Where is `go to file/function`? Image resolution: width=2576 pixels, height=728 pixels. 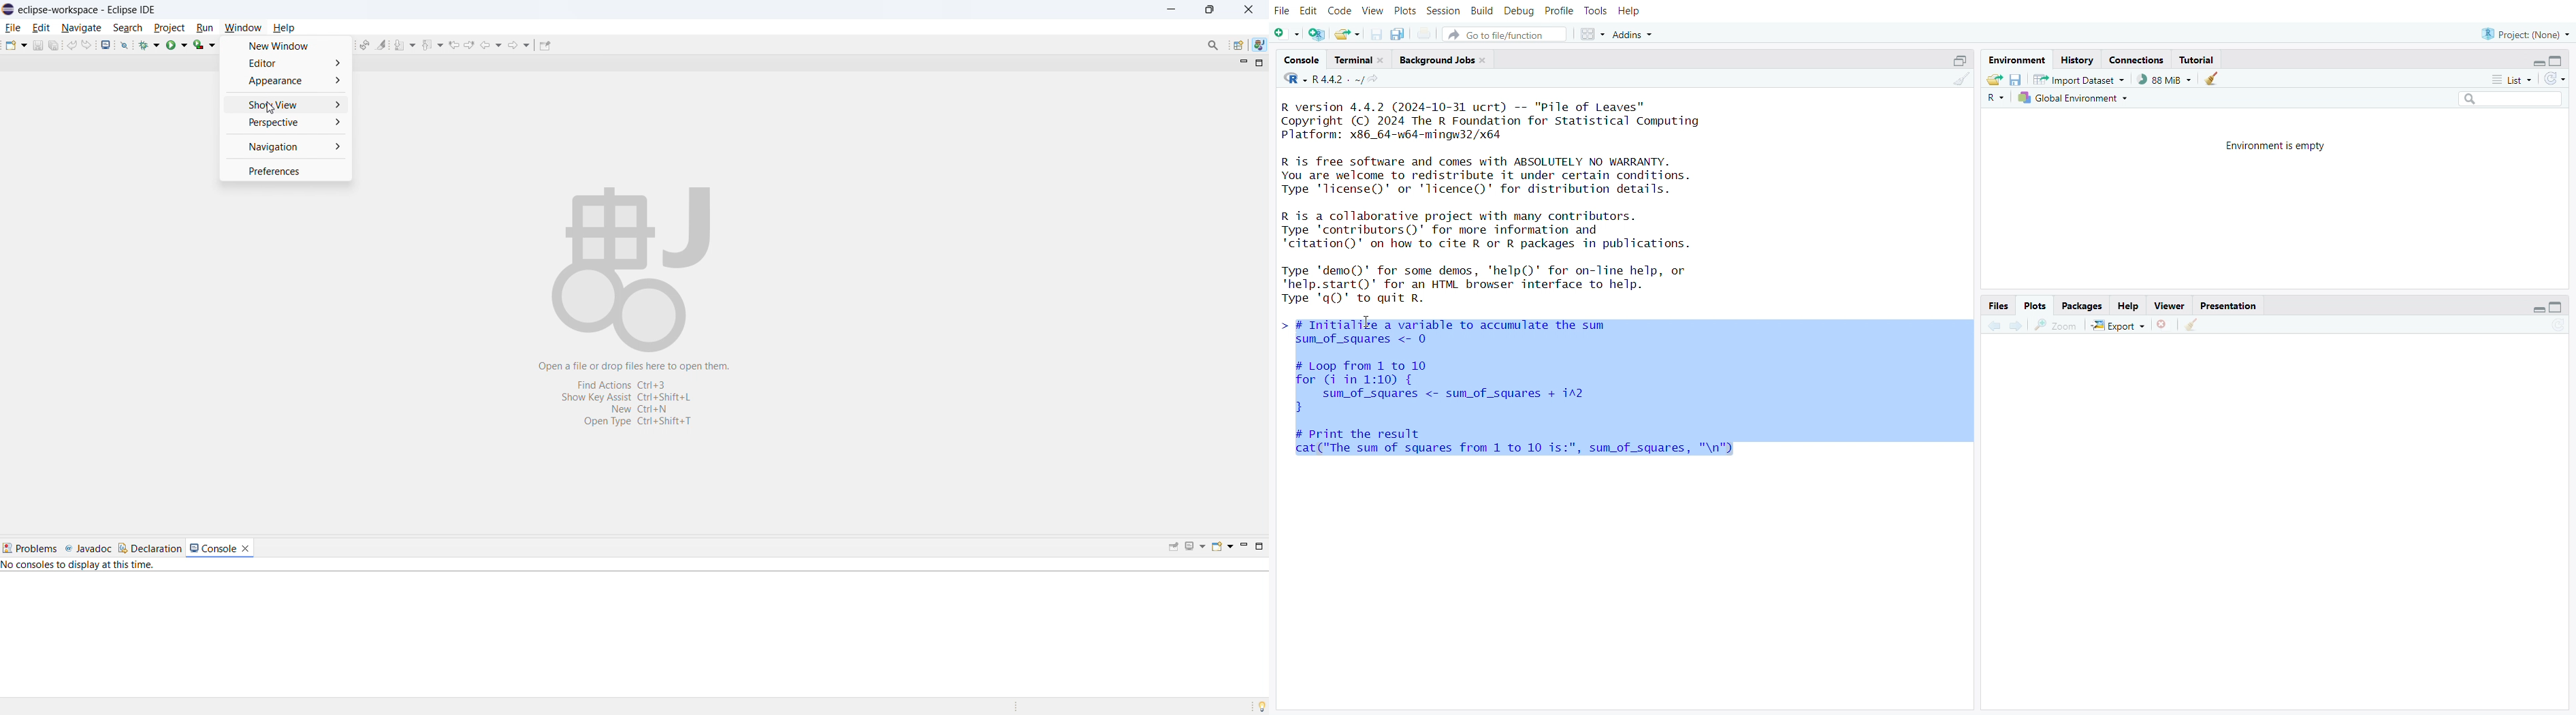
go to file/function is located at coordinates (1505, 35).